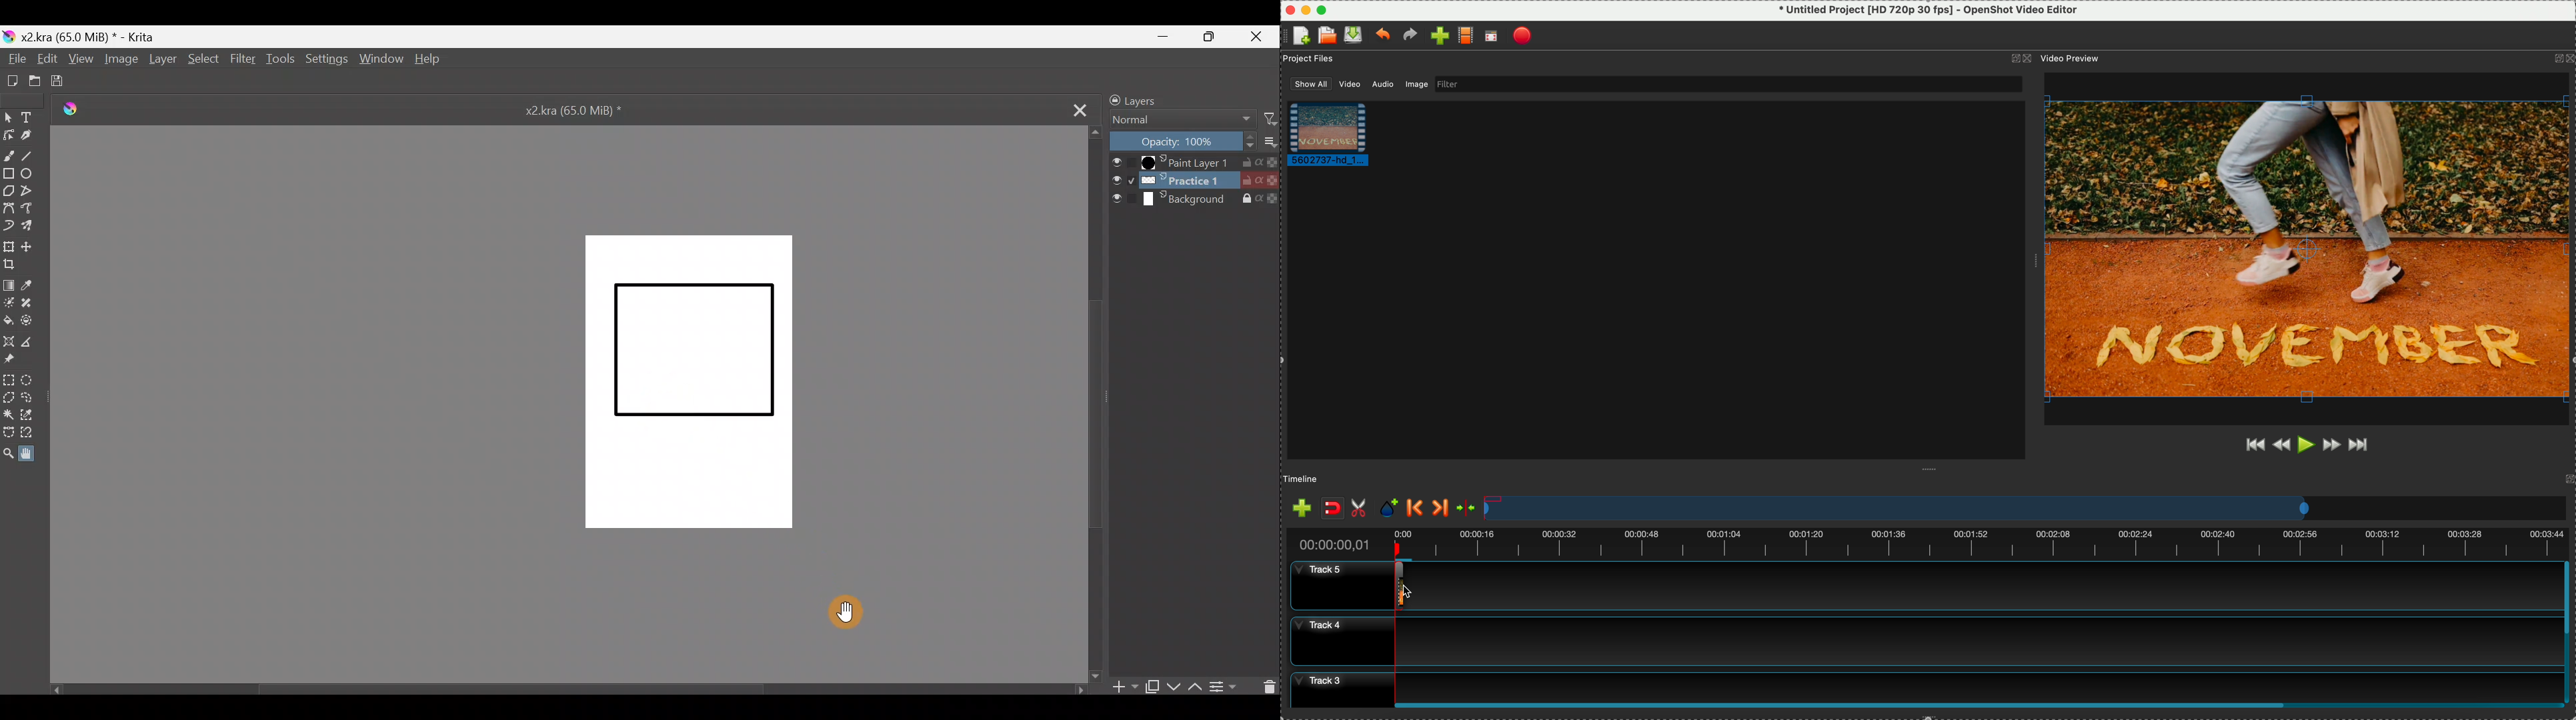 The height and width of the screenshot is (728, 2576). What do you see at coordinates (9, 399) in the screenshot?
I see `Polygonal selection tool` at bounding box center [9, 399].